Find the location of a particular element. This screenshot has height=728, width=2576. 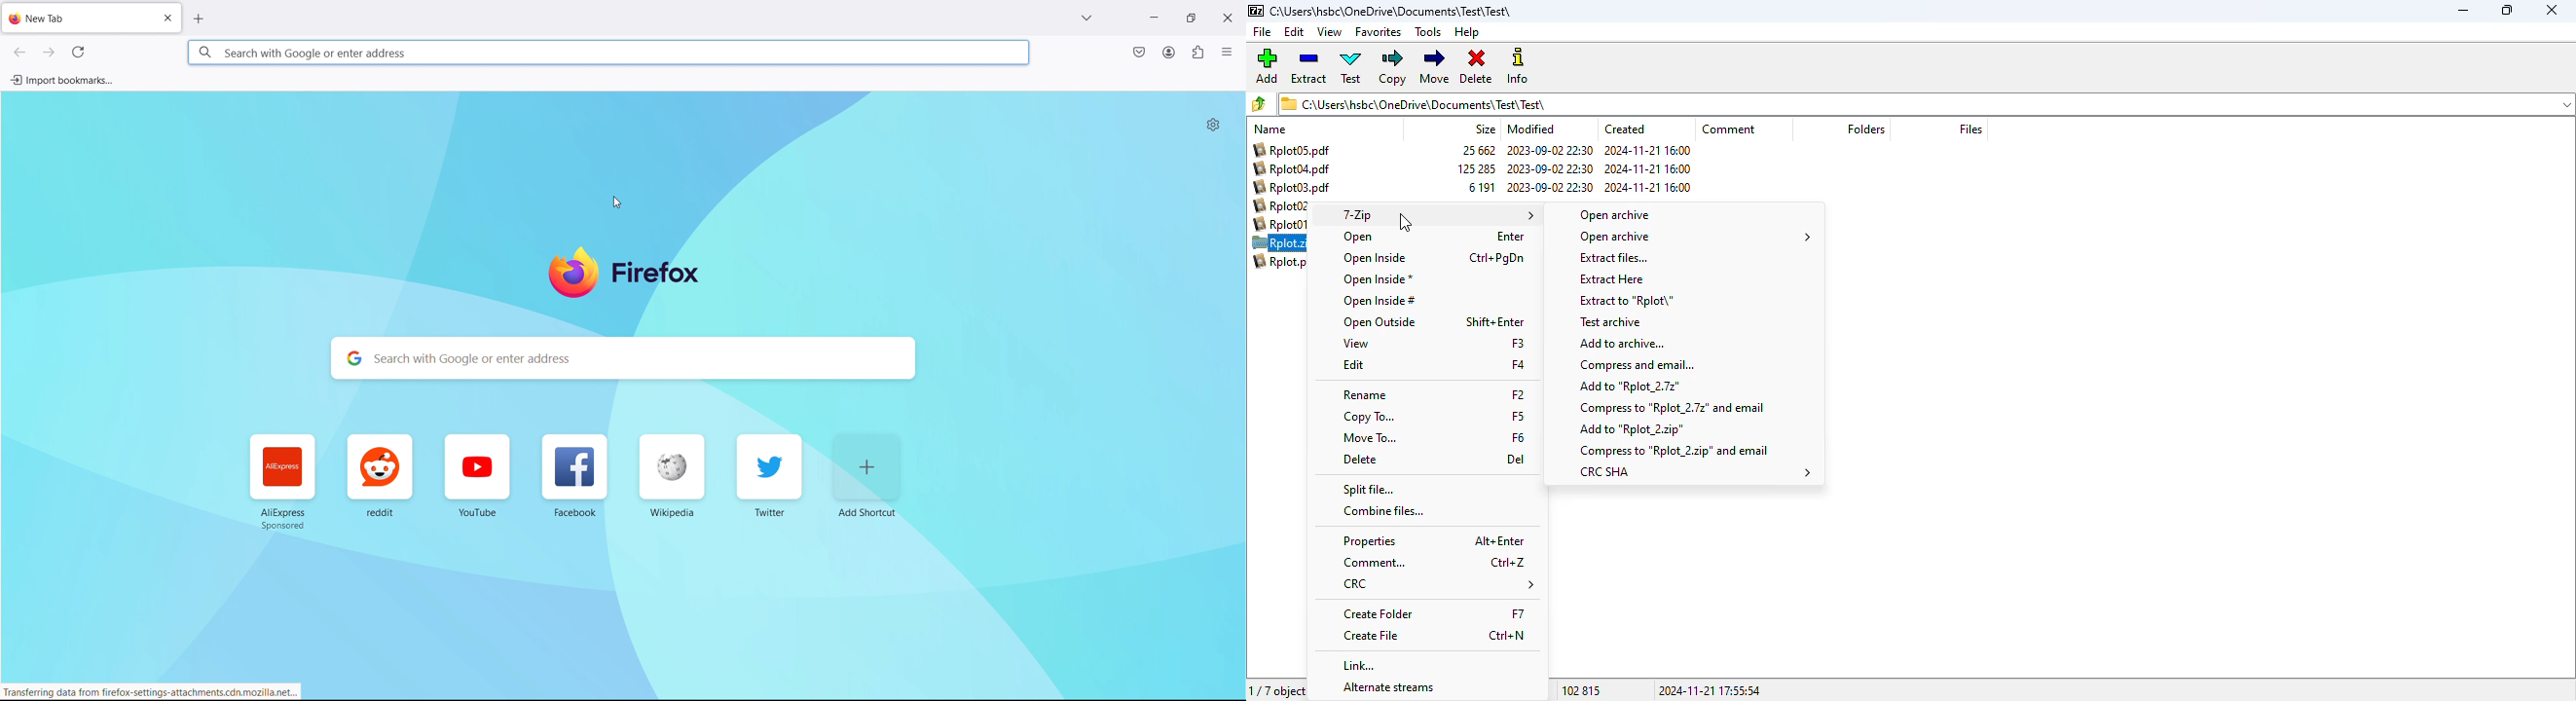

2023-09-02 22:30 is located at coordinates (1550, 168).